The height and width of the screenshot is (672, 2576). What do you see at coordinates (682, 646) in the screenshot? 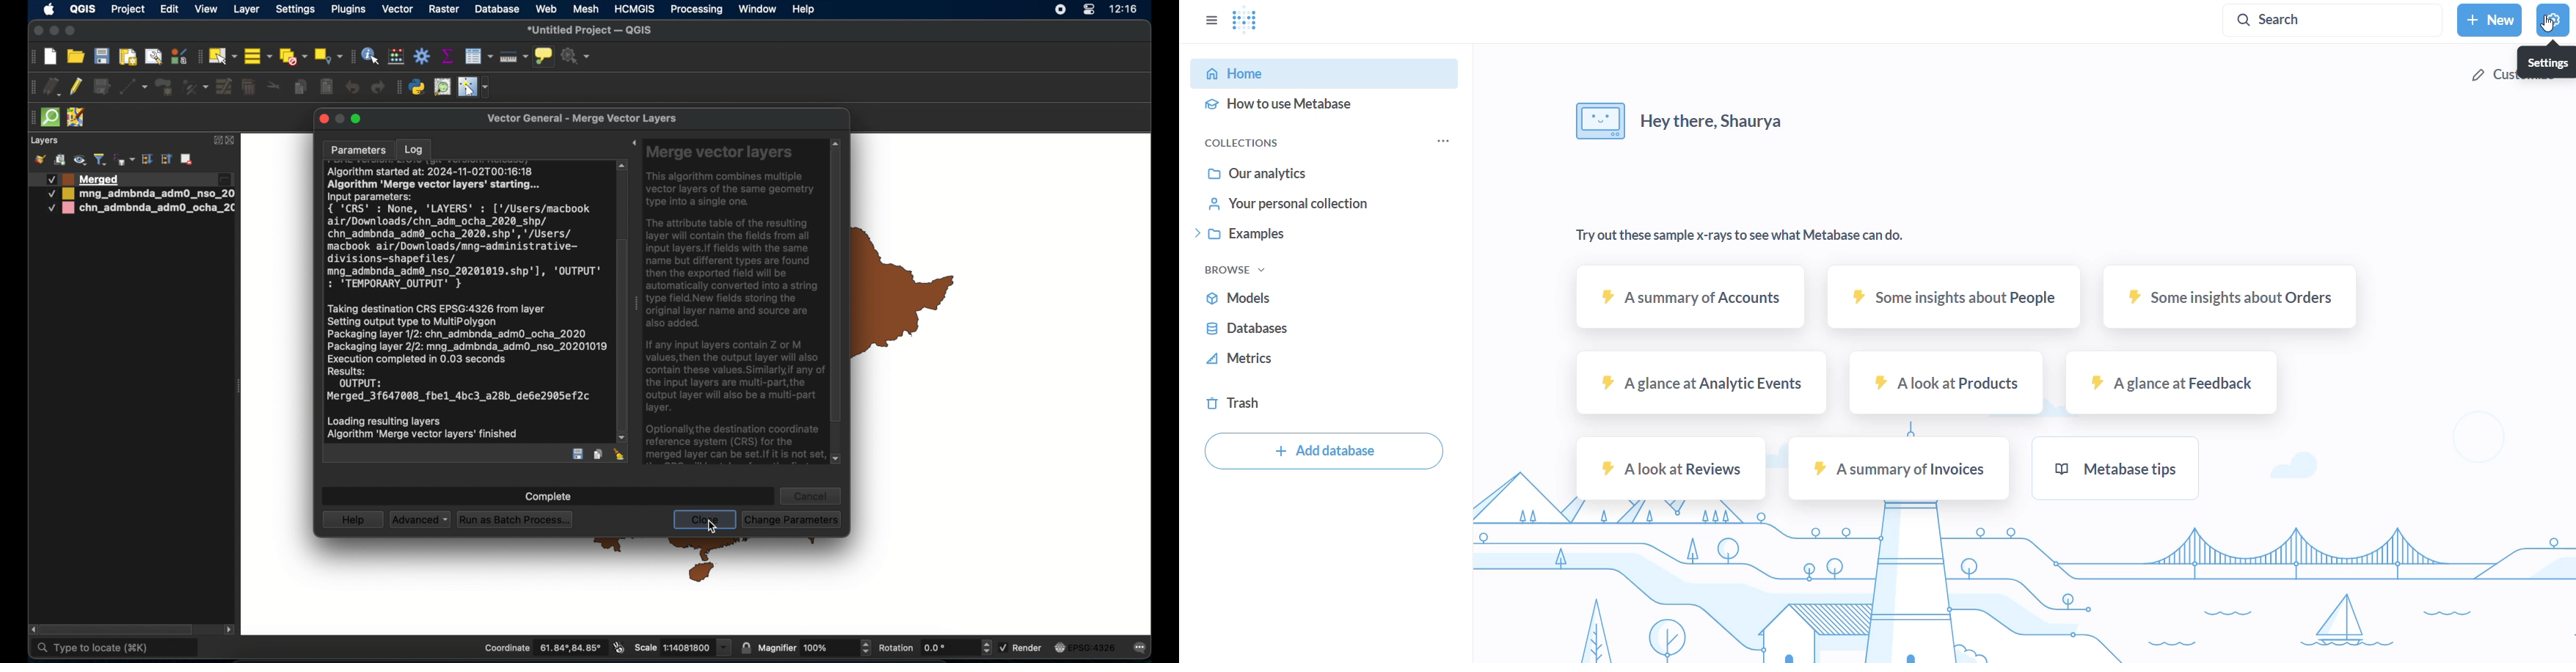
I see `scale` at bounding box center [682, 646].